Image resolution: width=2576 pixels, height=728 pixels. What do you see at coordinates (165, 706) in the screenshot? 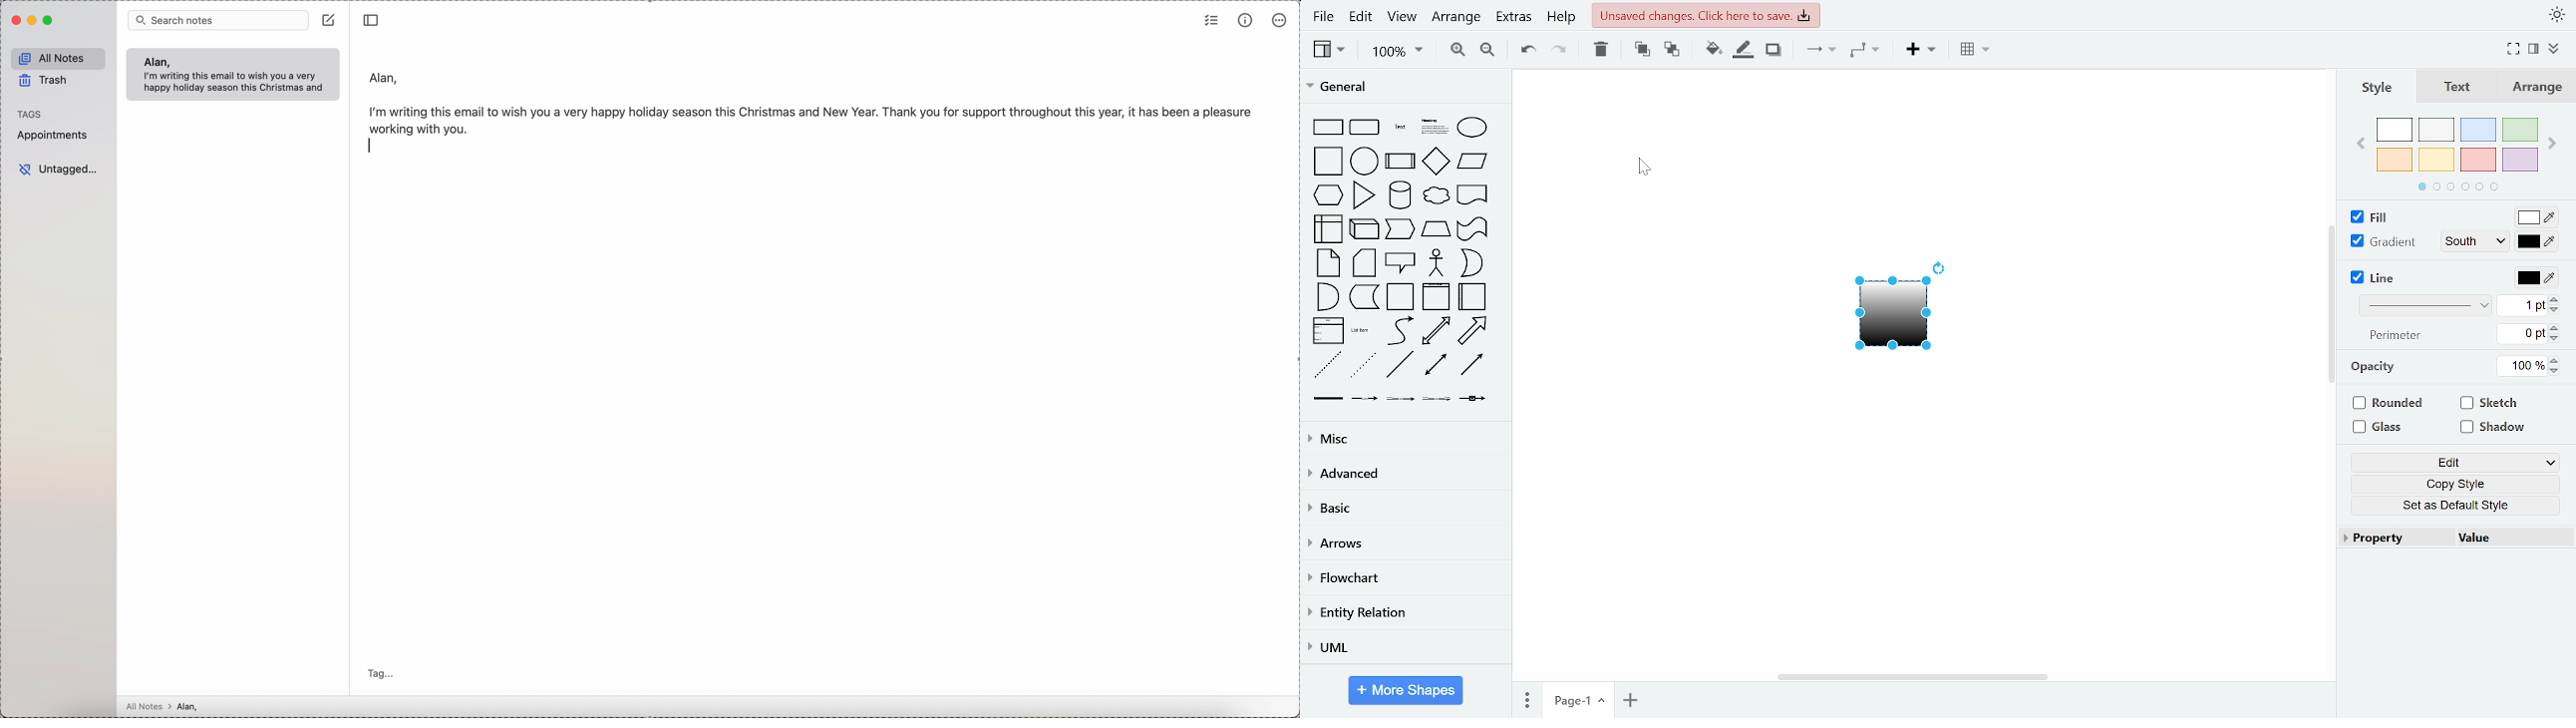
I see `all notes > Alan,` at bounding box center [165, 706].